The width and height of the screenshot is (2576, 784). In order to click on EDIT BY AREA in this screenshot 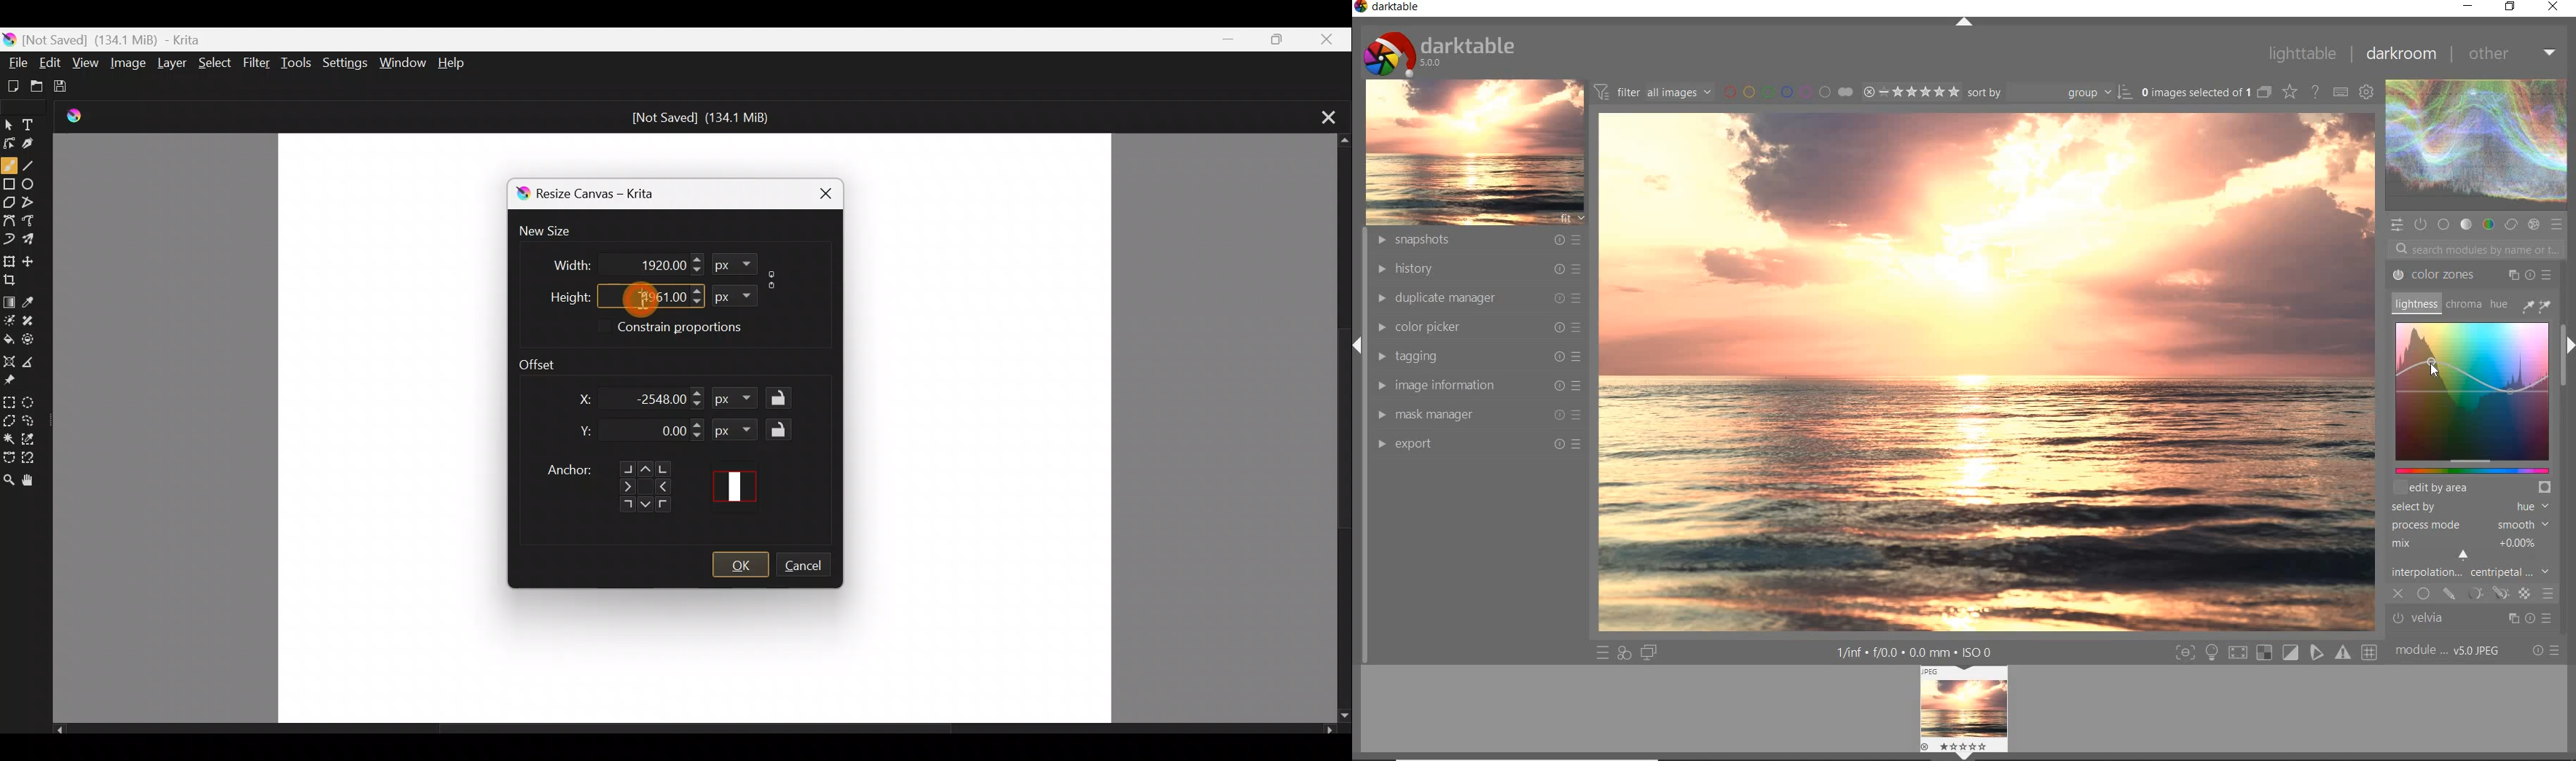, I will do `click(2474, 486)`.